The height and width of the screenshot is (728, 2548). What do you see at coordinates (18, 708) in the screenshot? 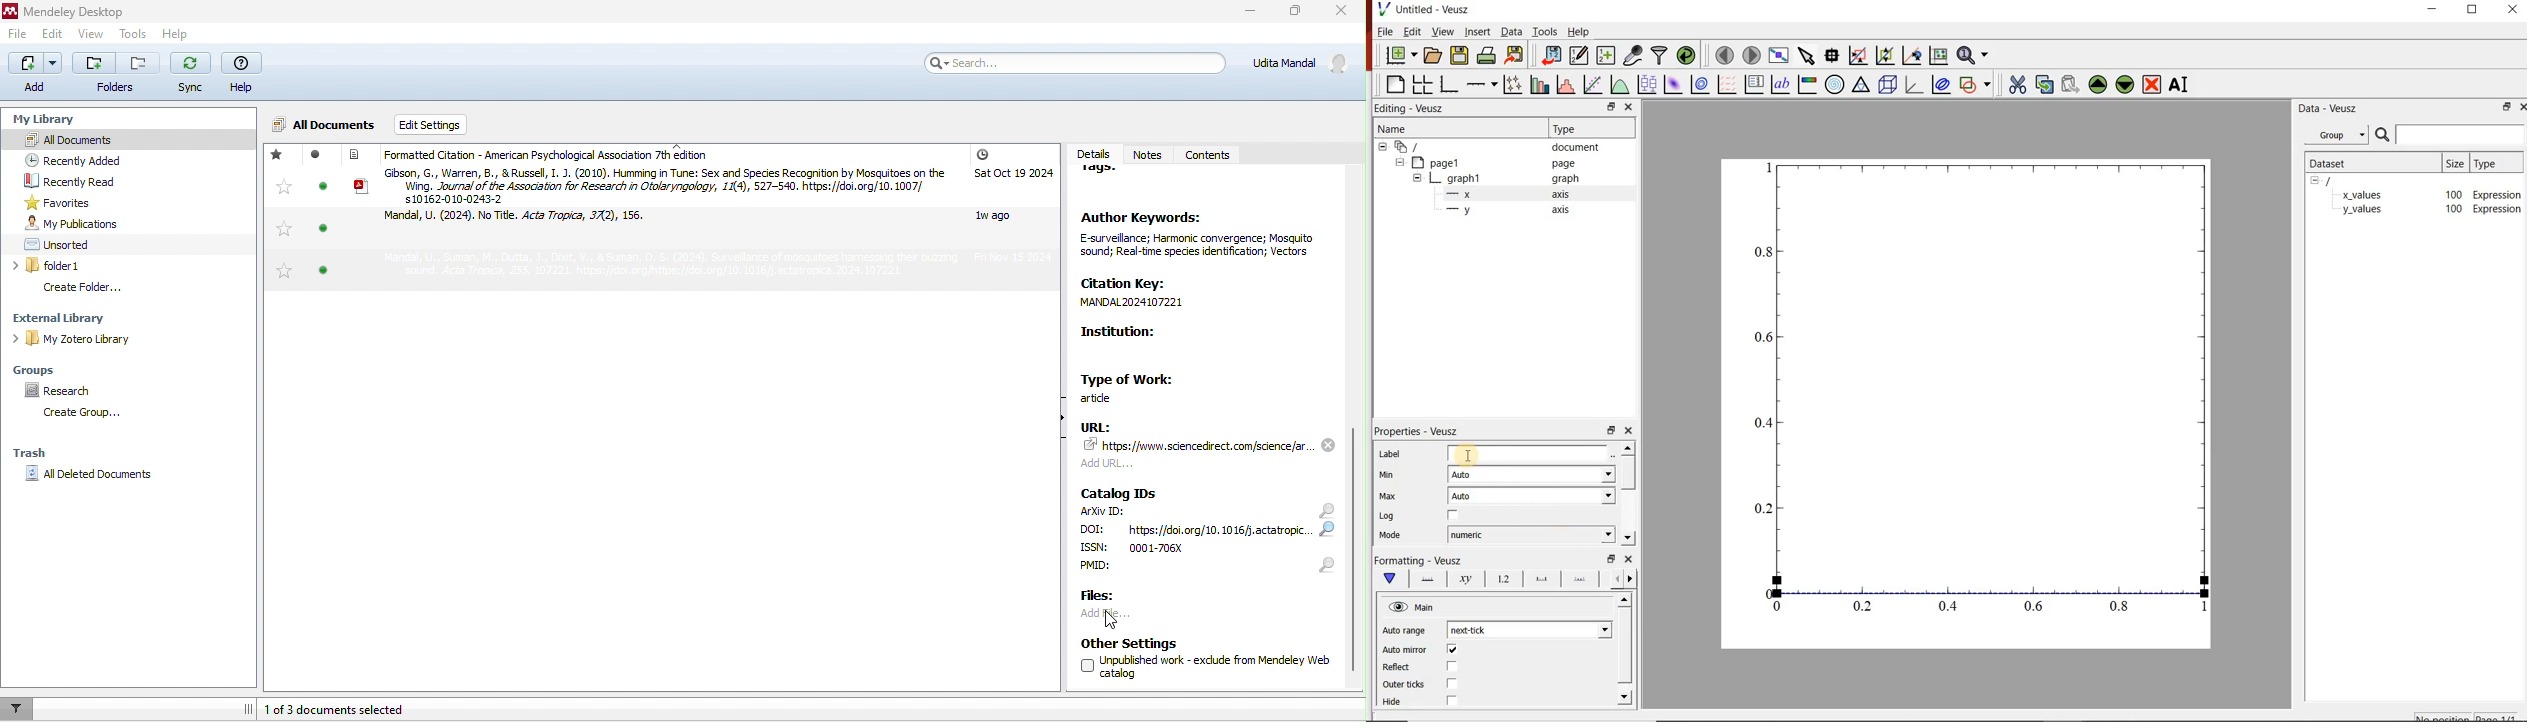
I see `filter` at bounding box center [18, 708].